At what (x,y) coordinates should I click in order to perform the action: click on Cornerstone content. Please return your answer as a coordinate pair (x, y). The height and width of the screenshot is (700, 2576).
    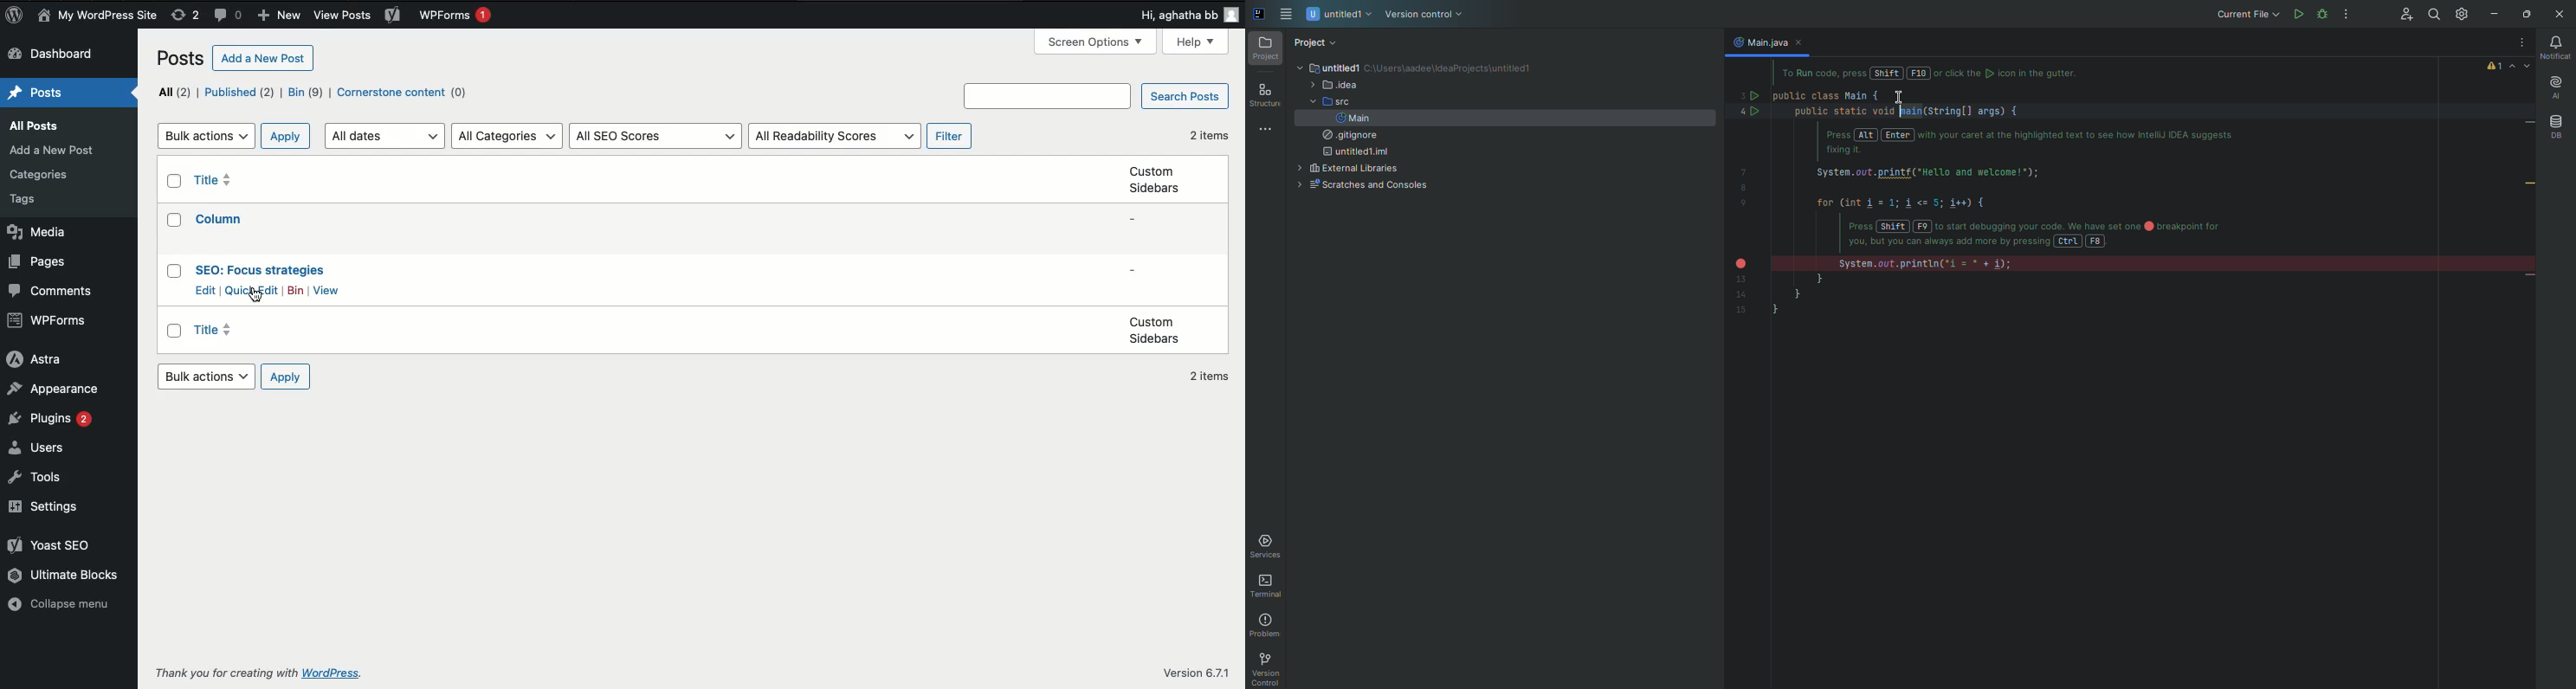
    Looking at the image, I should click on (405, 93).